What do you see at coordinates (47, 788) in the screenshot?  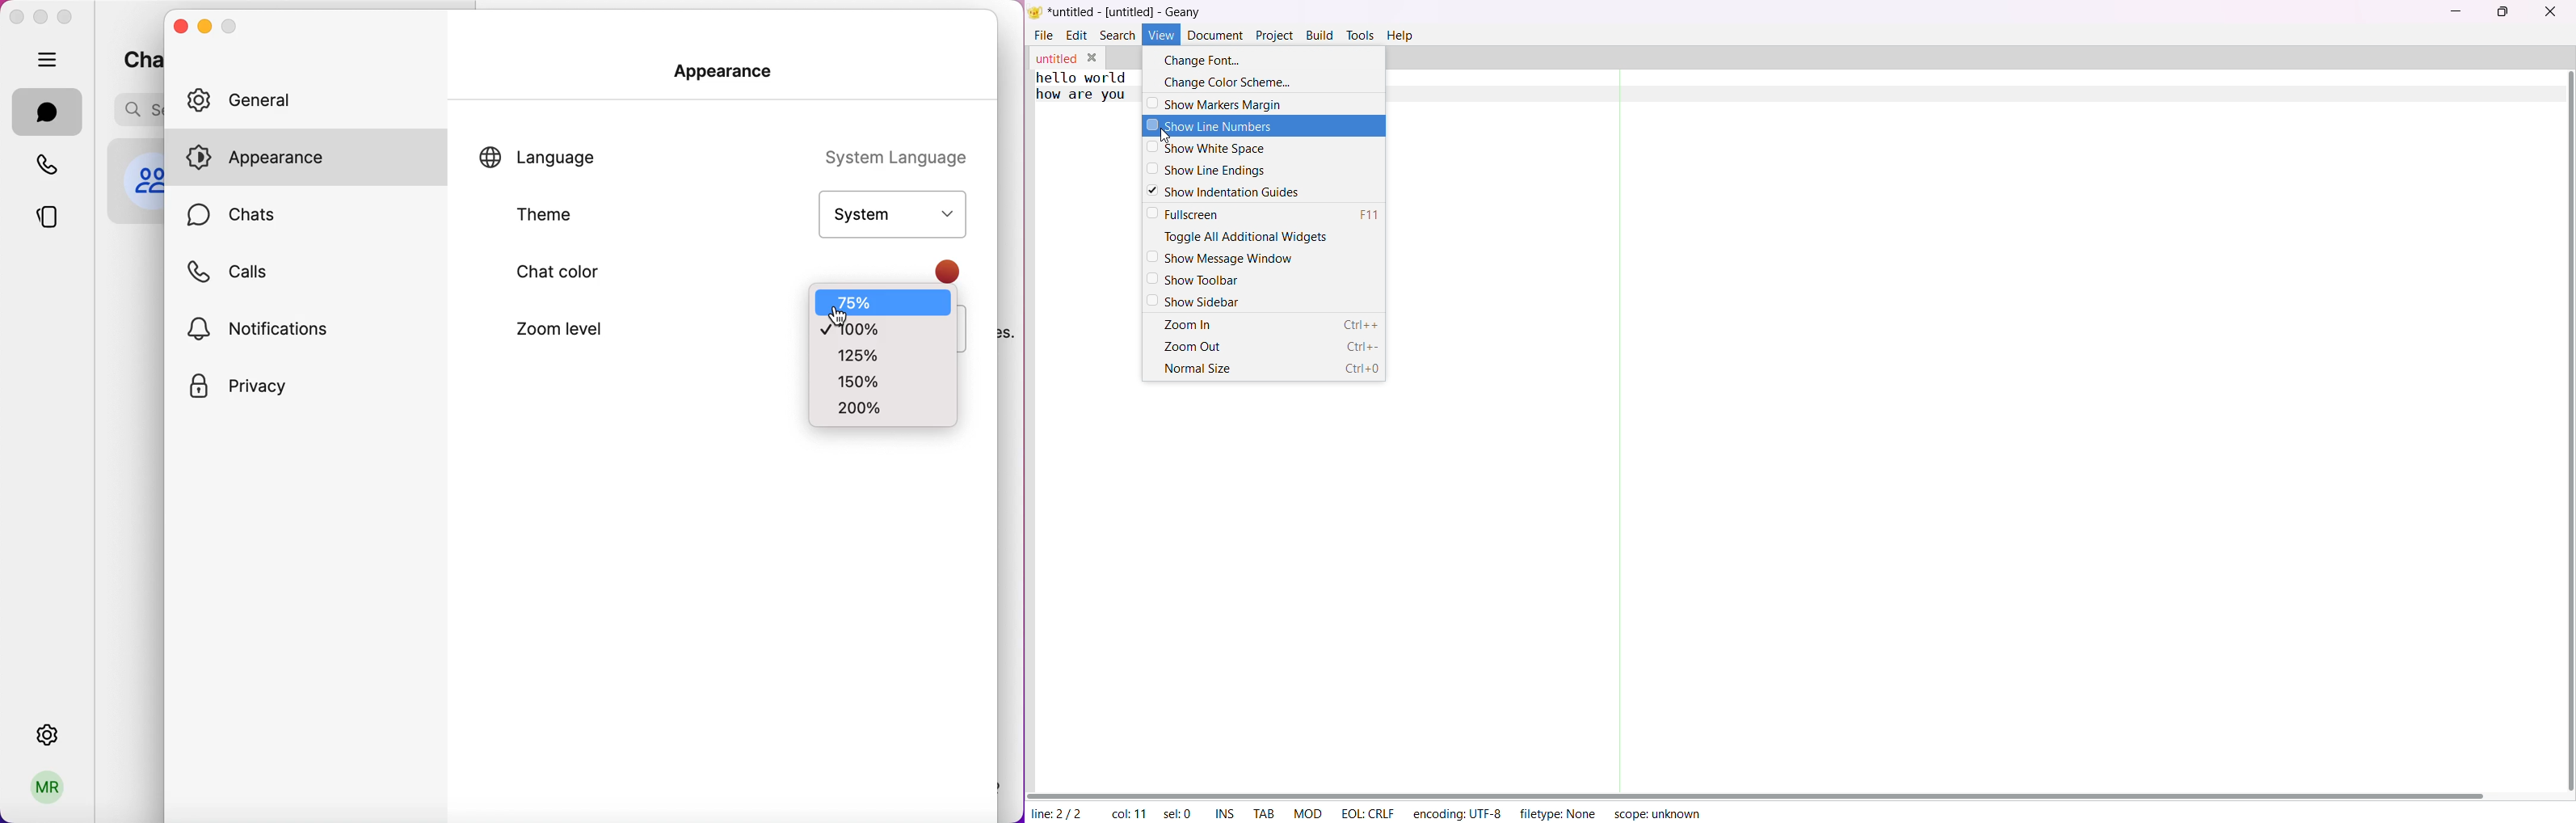 I see `profile picture` at bounding box center [47, 788].